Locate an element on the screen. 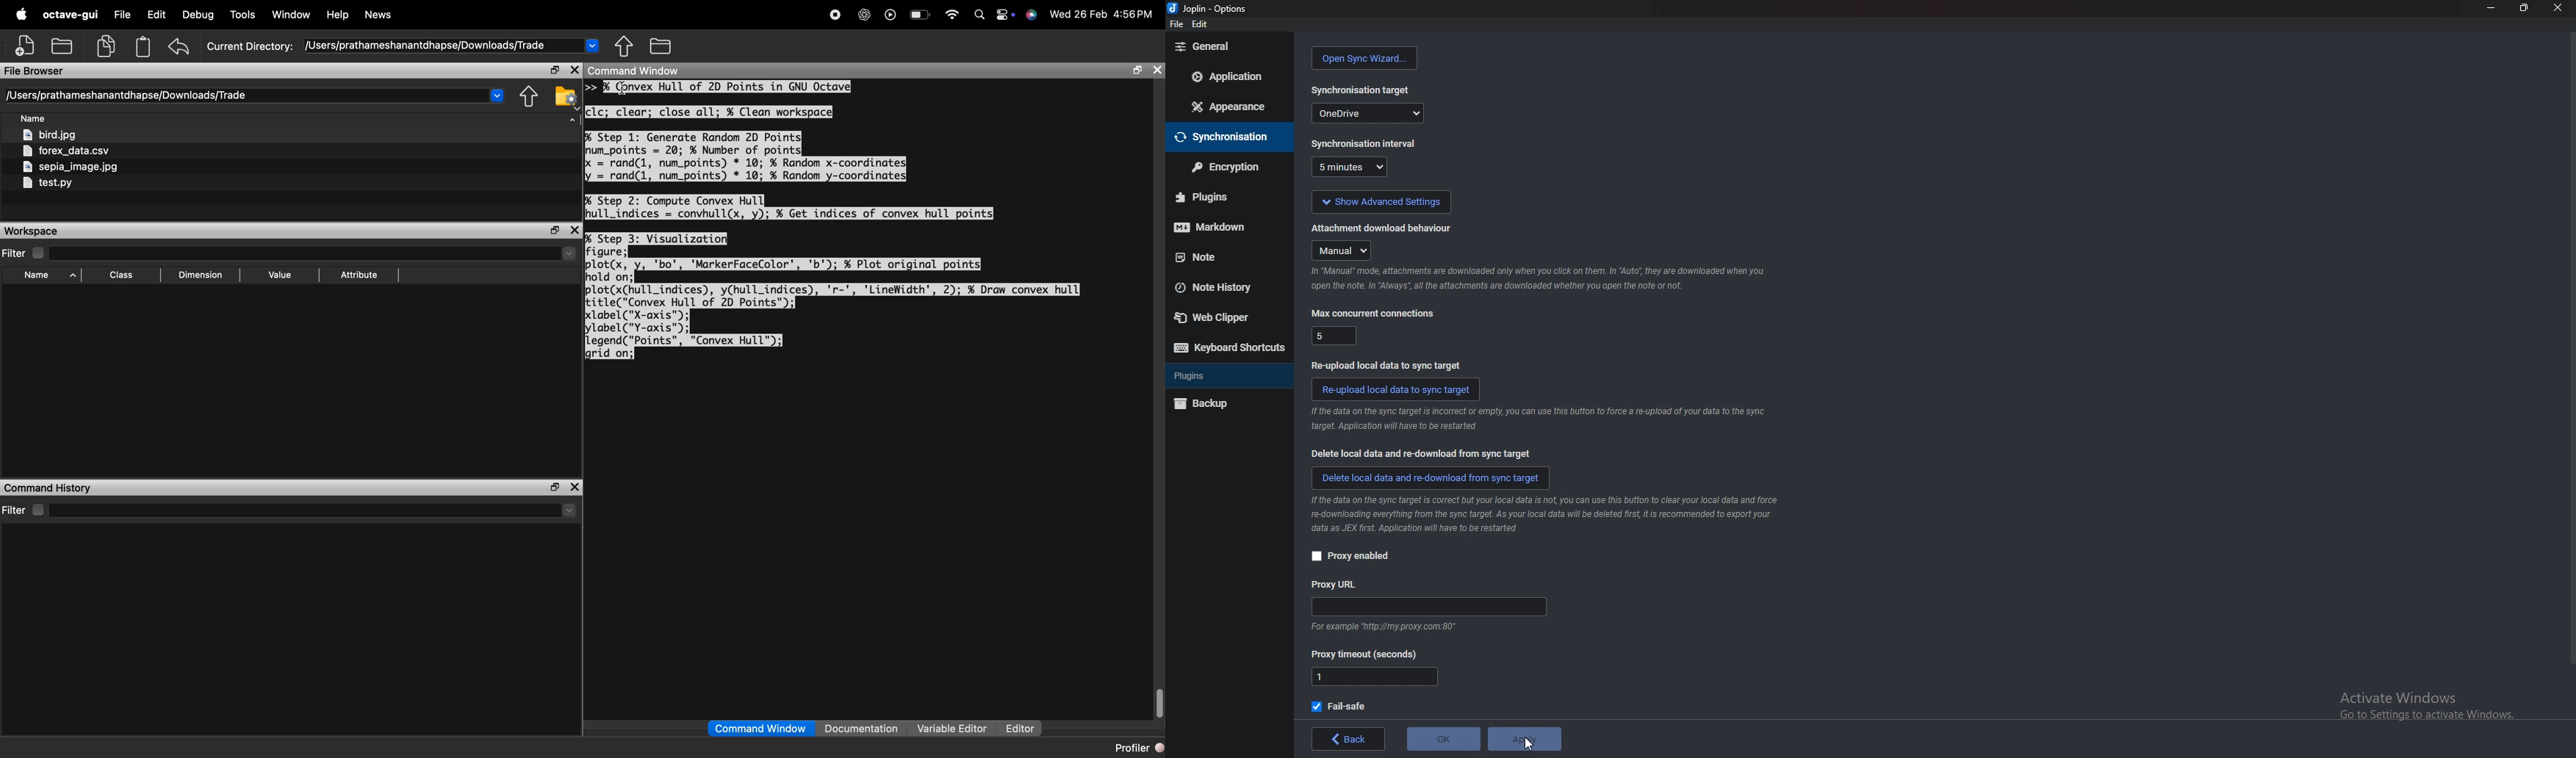 This screenshot has height=784, width=2576. path url is located at coordinates (1428, 607).